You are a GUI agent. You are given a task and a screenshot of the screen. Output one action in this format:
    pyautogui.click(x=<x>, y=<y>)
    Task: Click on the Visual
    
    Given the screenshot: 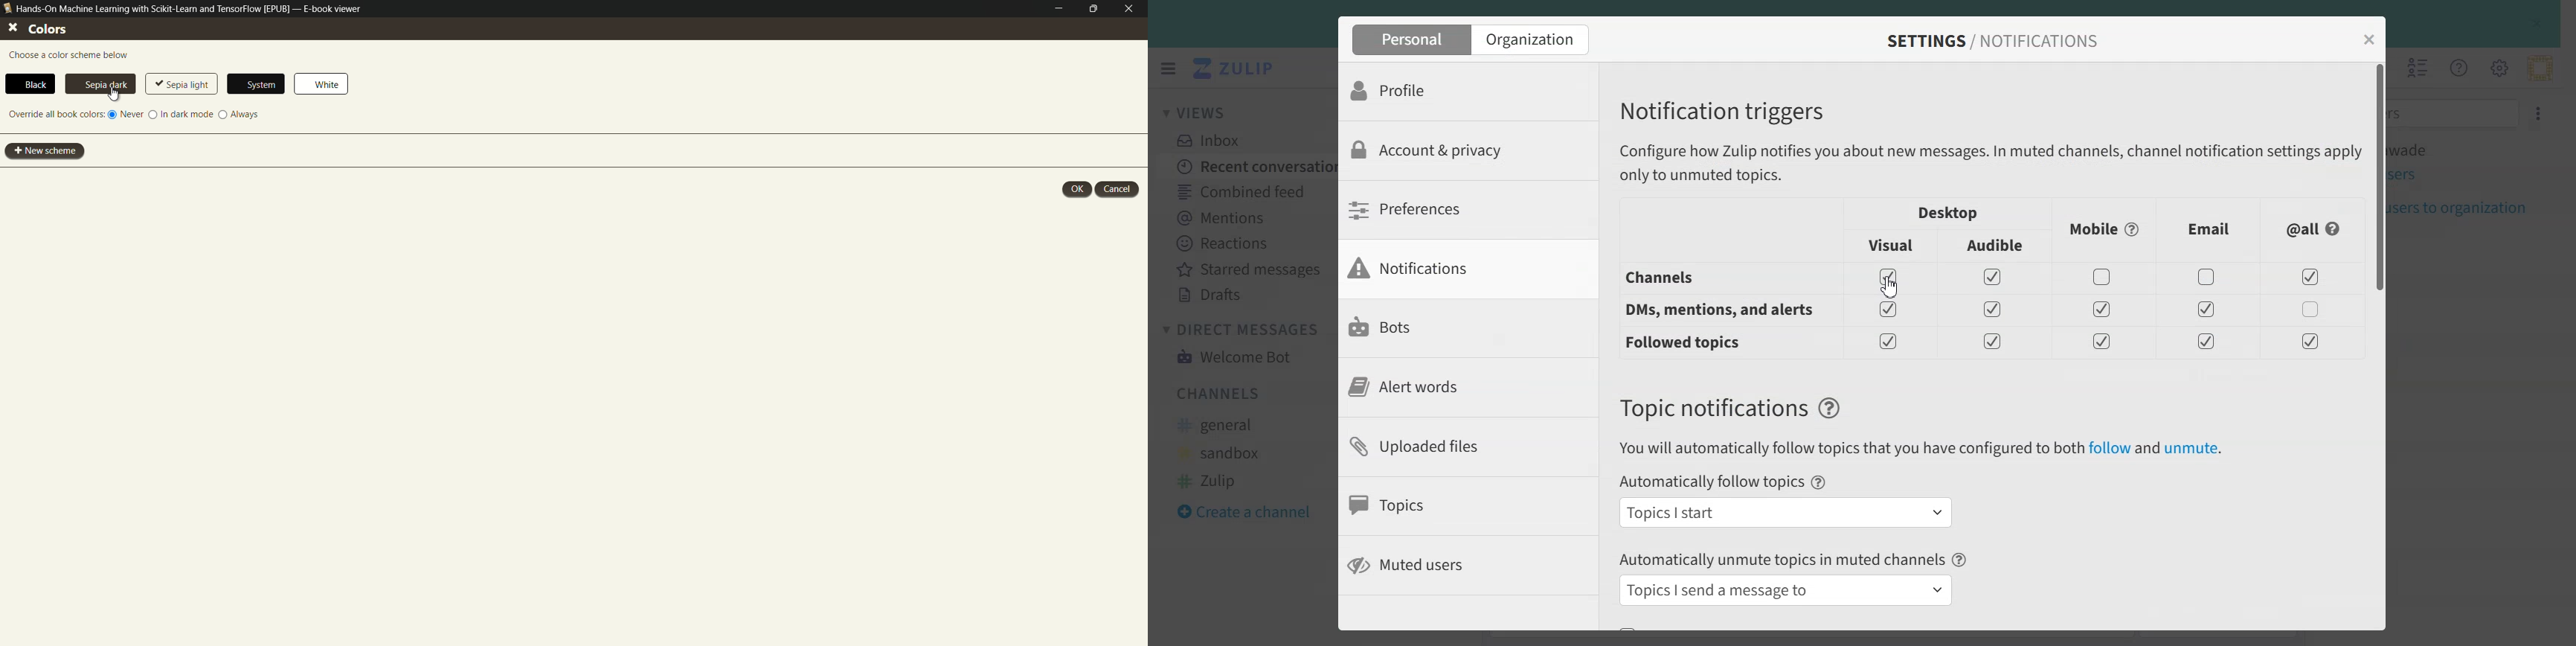 What is the action you would take?
    pyautogui.click(x=1892, y=246)
    